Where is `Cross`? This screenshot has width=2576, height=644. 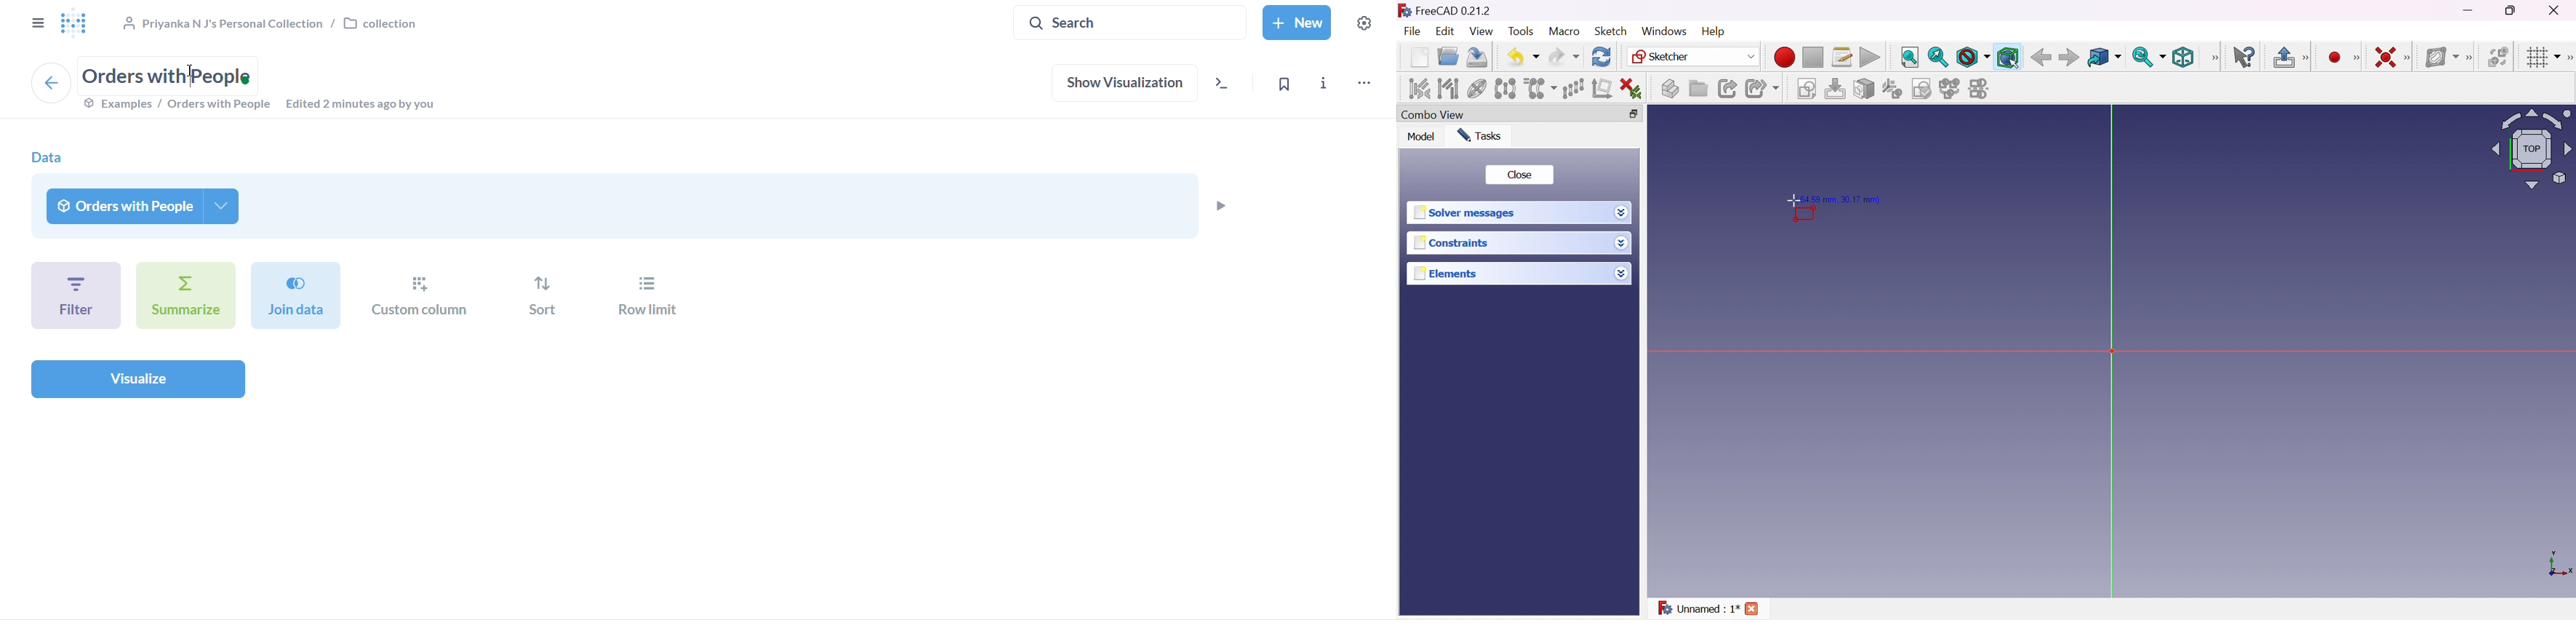
Cross is located at coordinates (1751, 608).